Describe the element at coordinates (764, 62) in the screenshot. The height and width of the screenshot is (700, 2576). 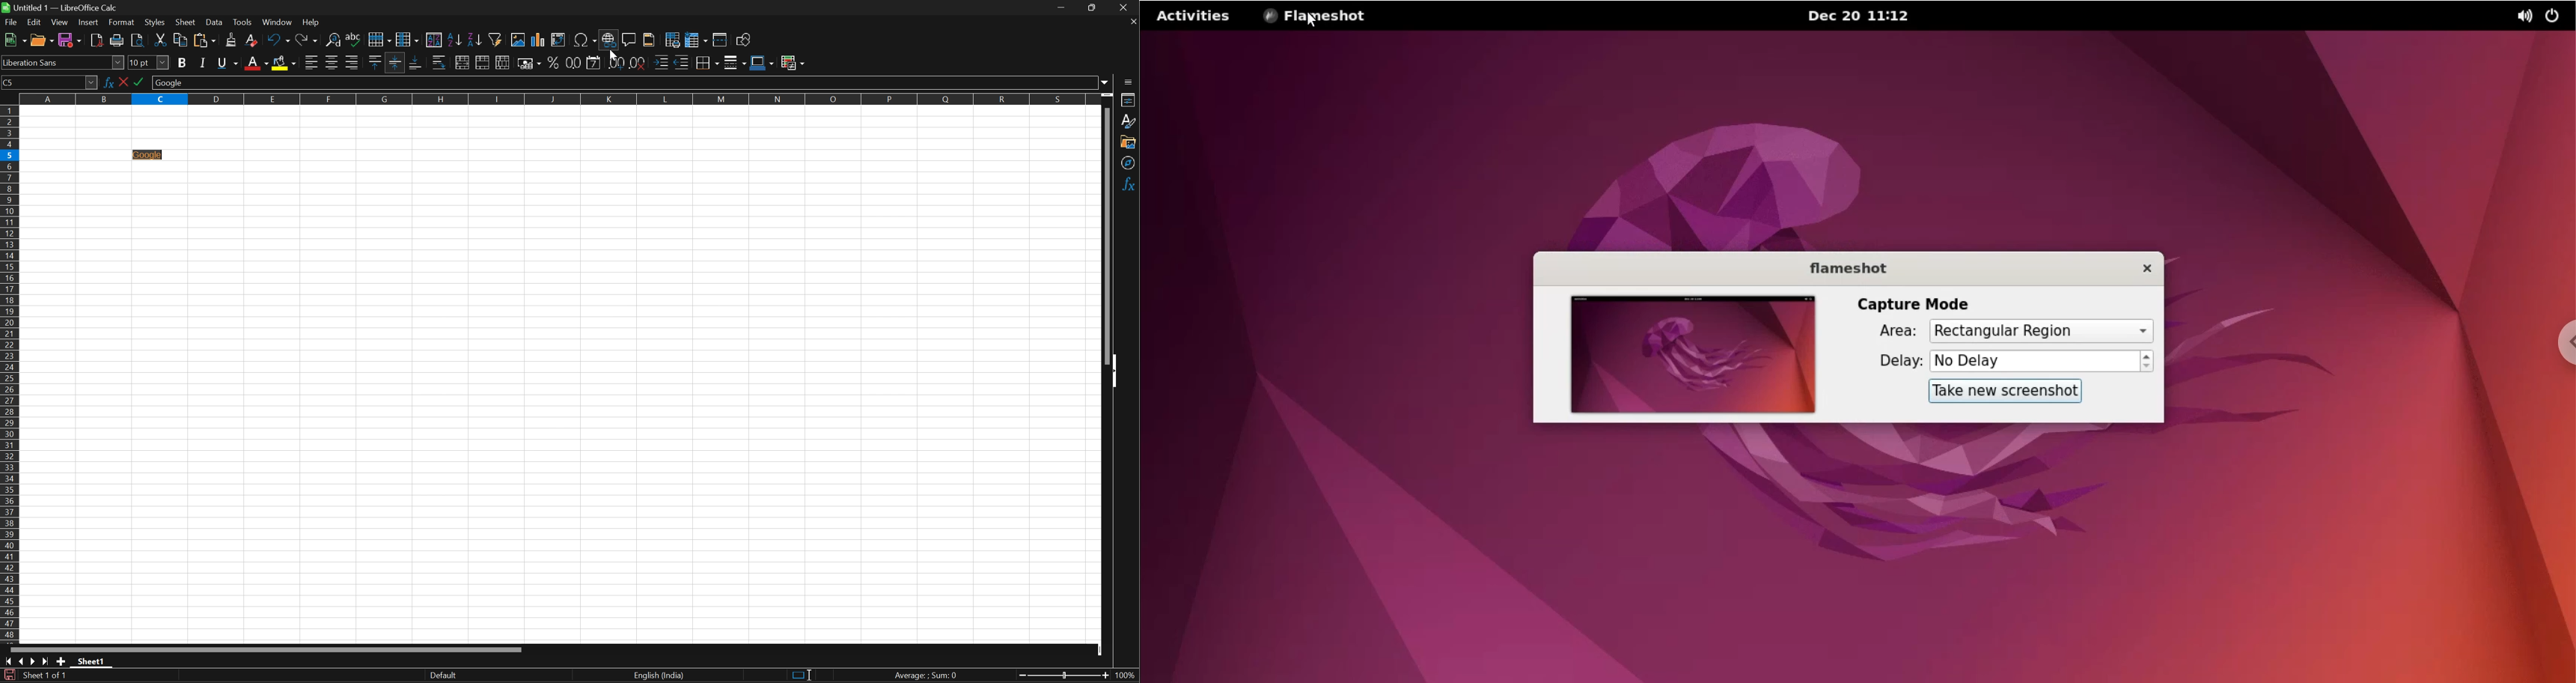
I see `Border color (Blue)` at that location.